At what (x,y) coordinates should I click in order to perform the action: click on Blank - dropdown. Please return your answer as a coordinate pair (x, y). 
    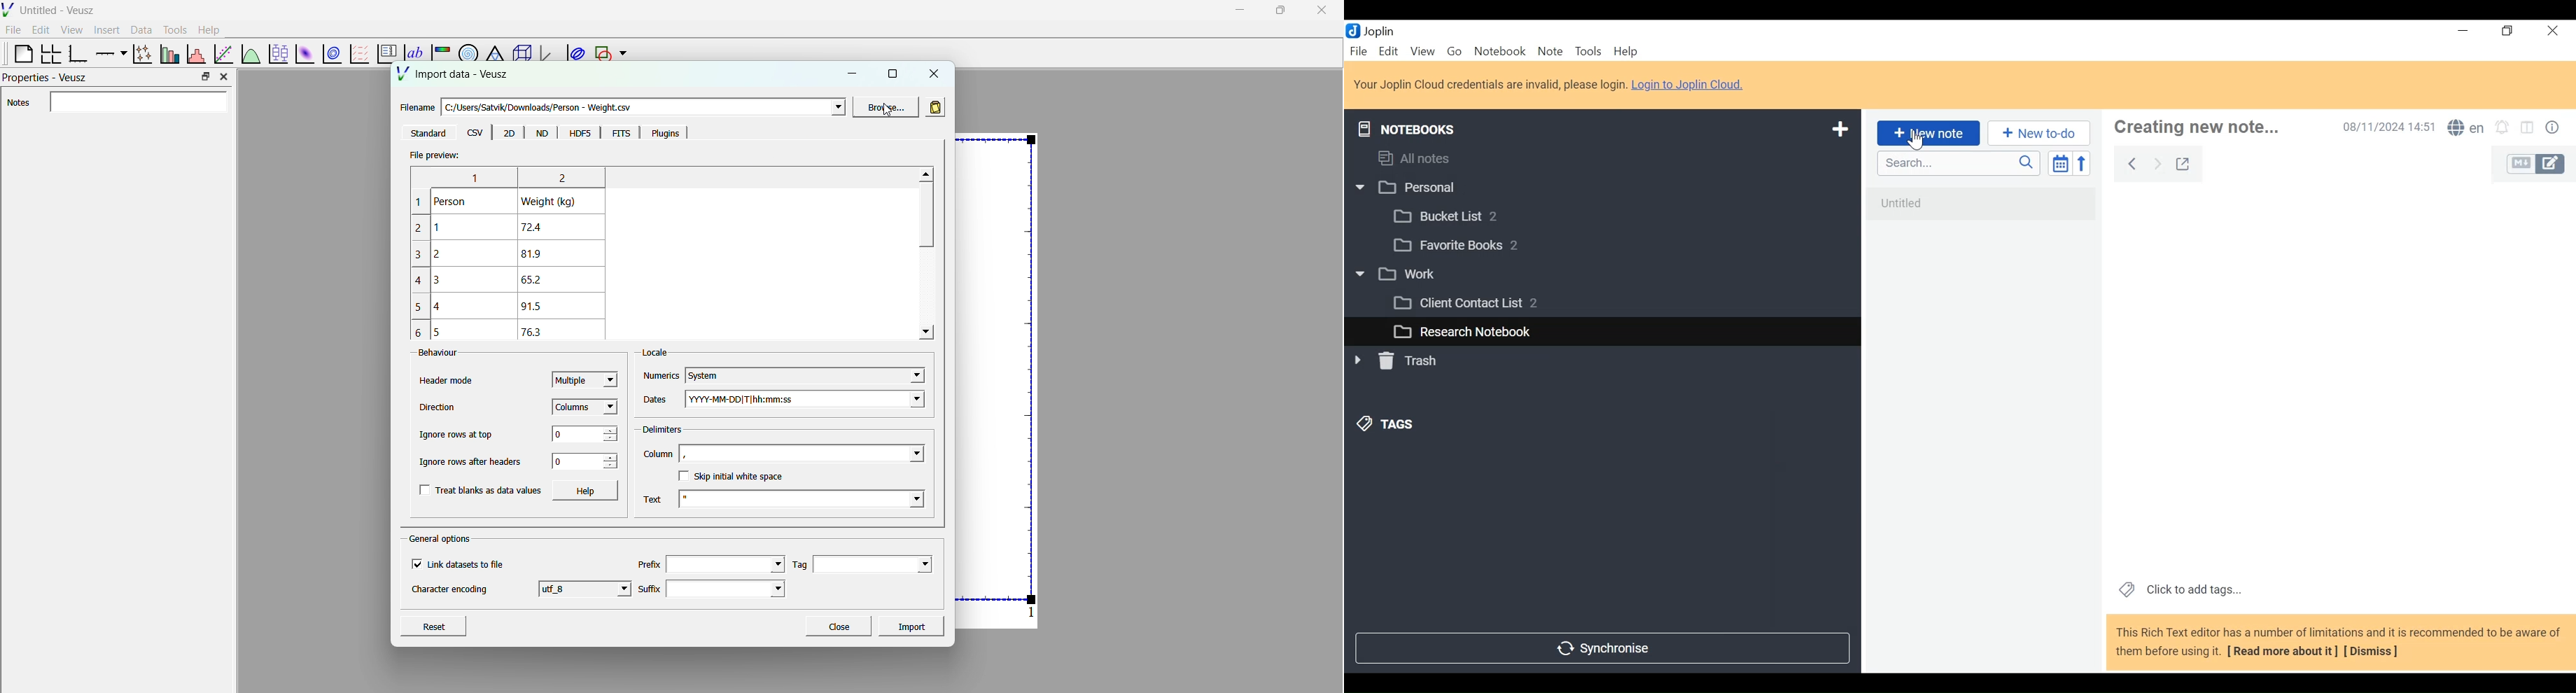
    Looking at the image, I should click on (820, 453).